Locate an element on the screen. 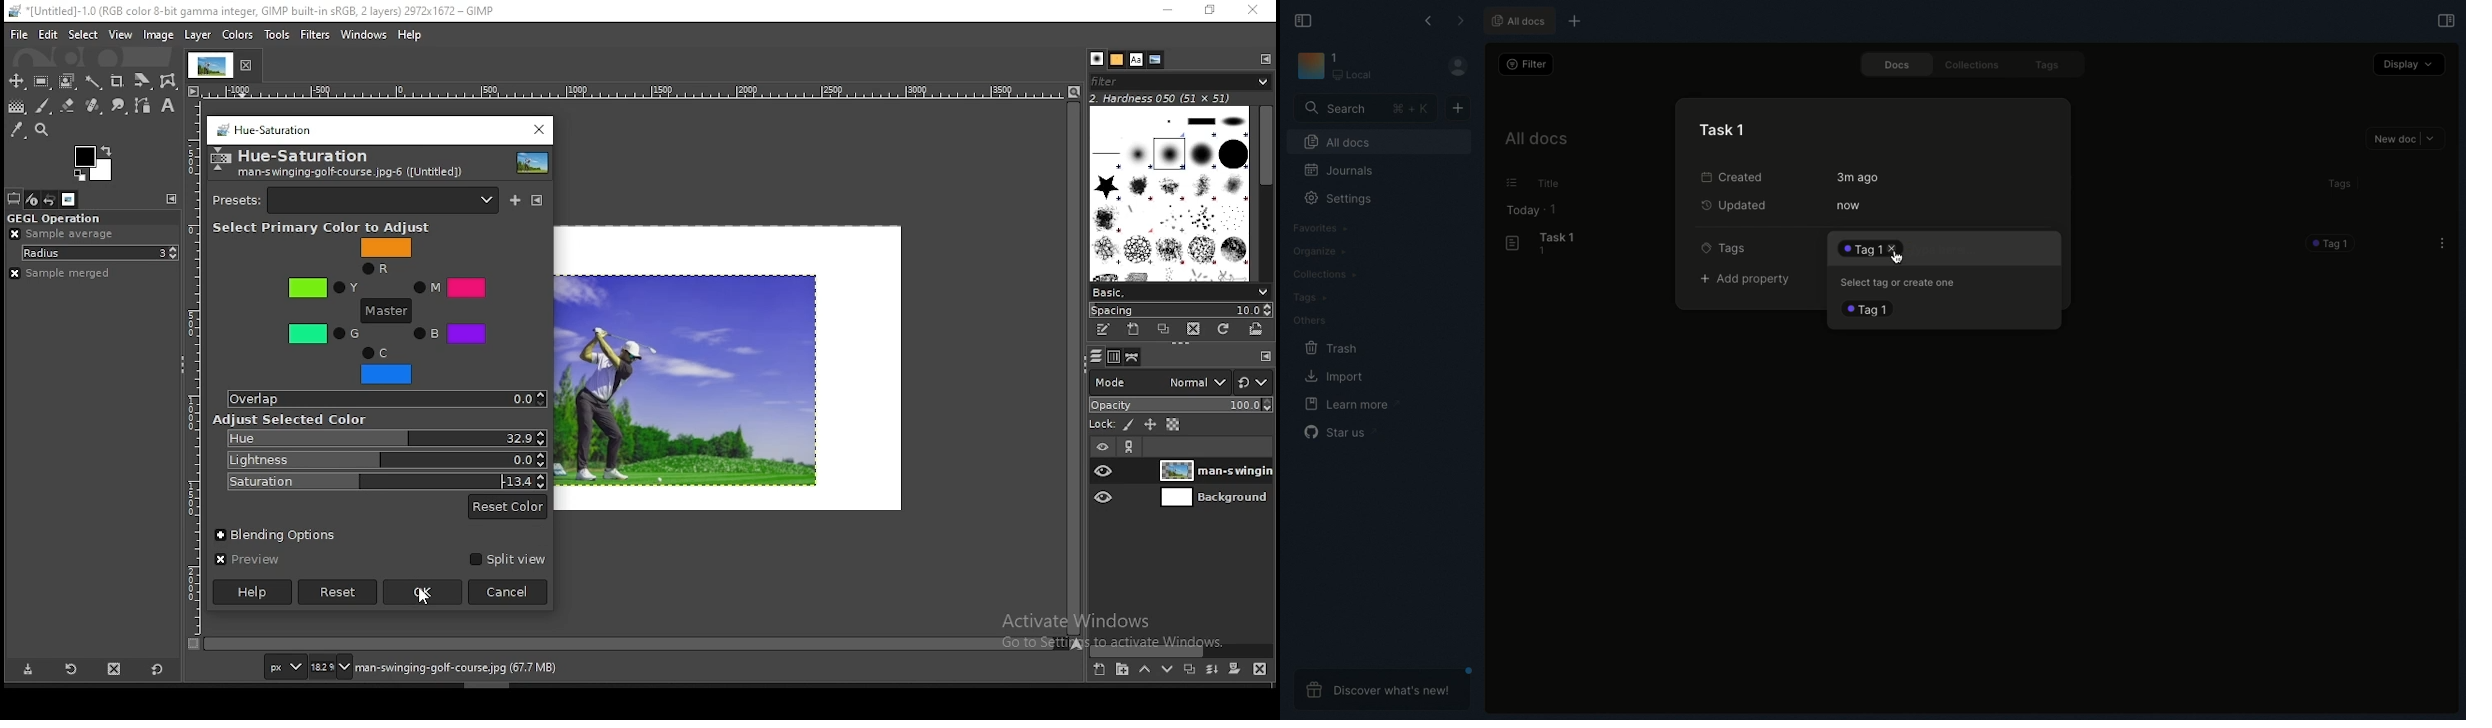  sample merged is located at coordinates (63, 273).